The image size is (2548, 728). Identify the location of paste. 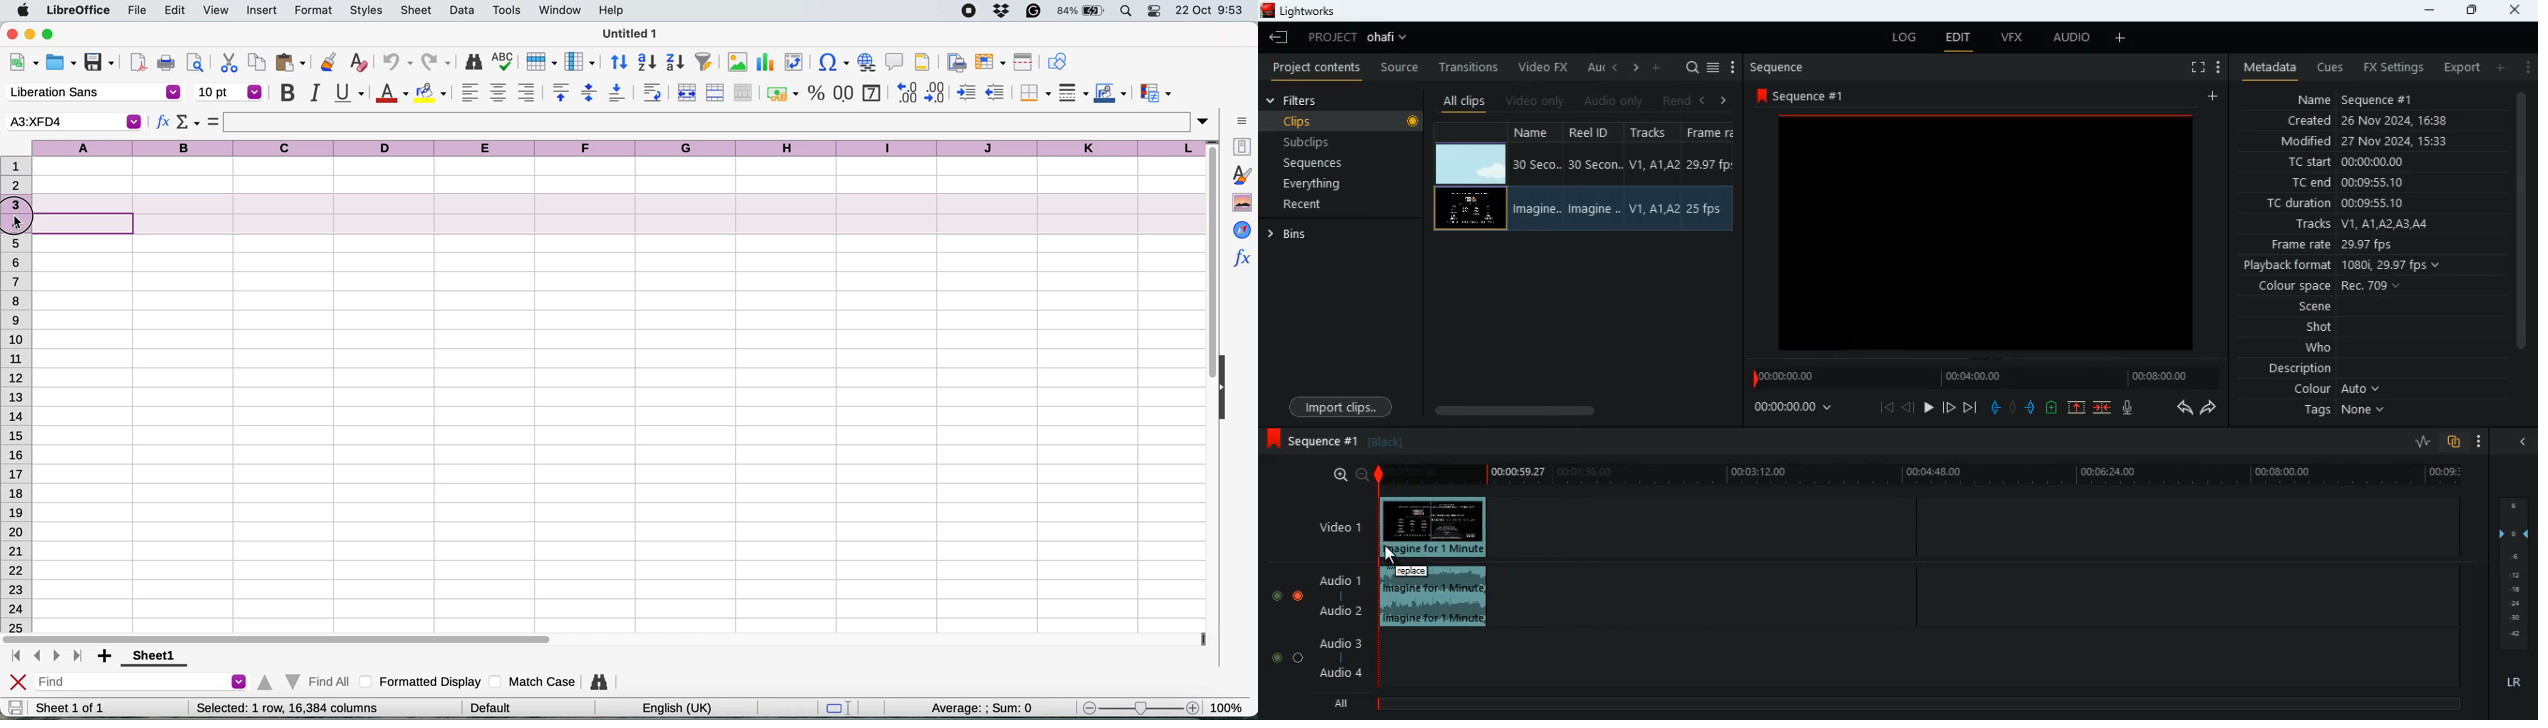
(290, 62).